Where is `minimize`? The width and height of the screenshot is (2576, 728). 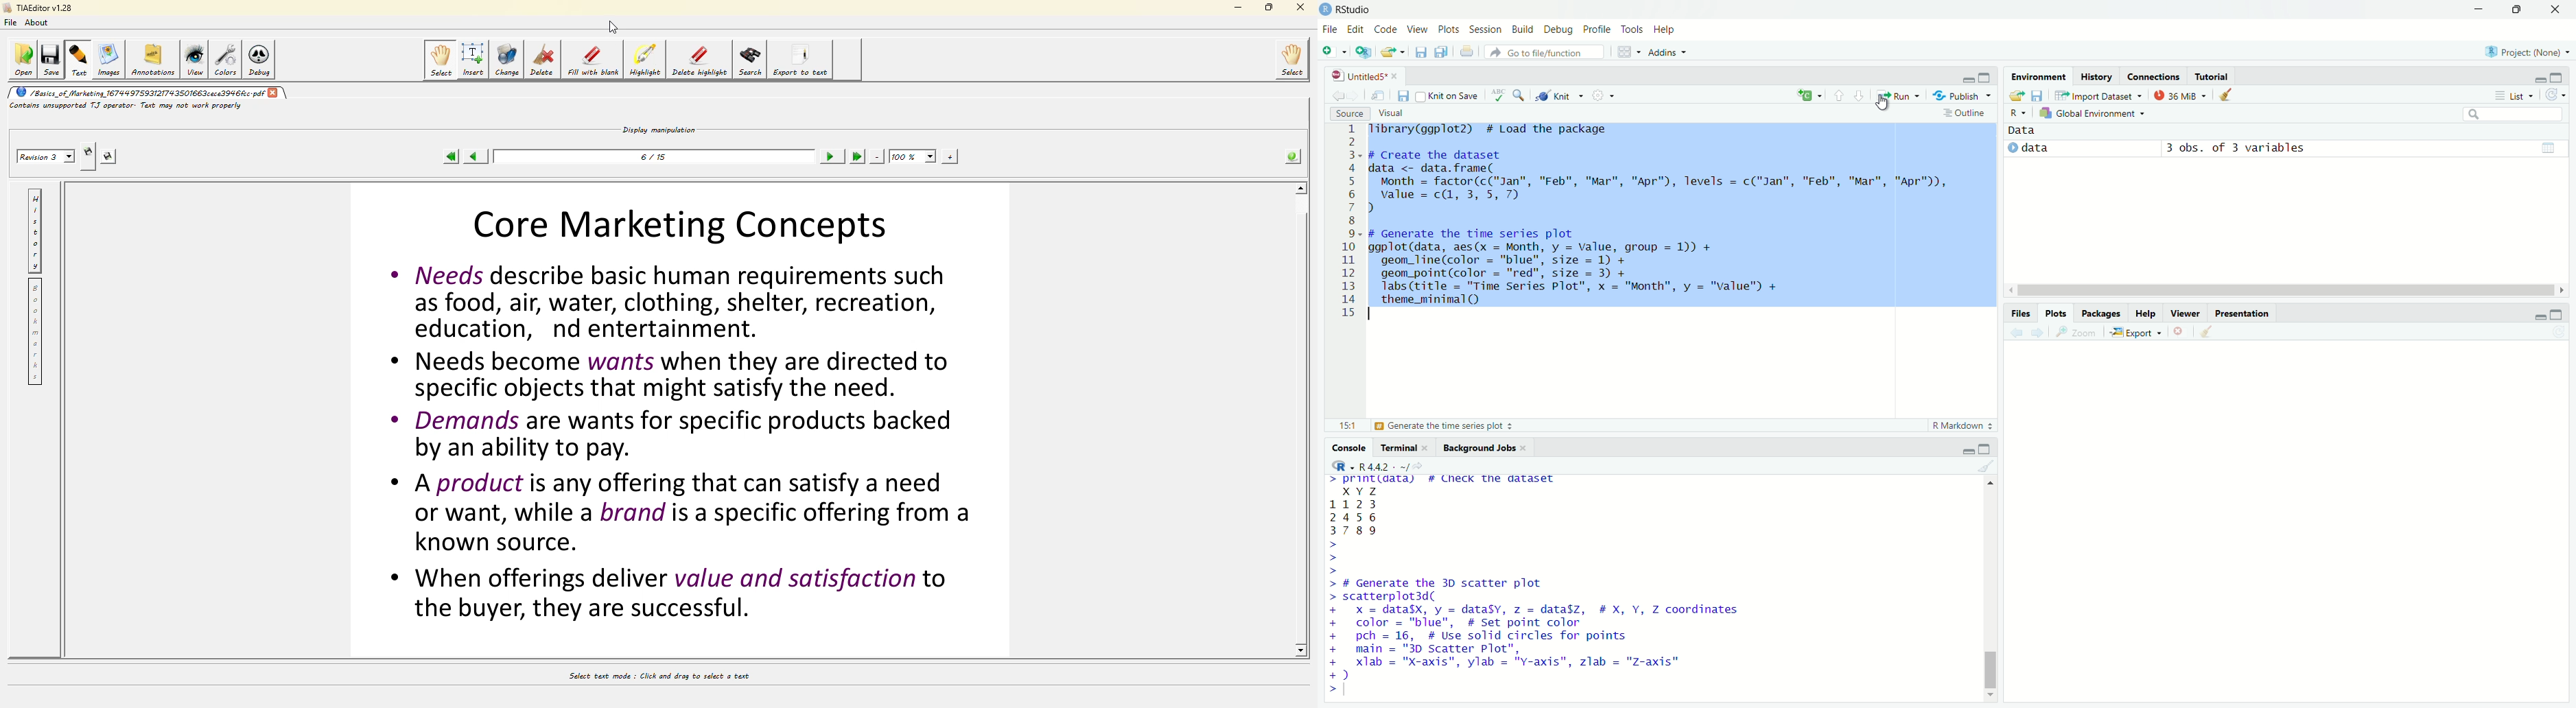 minimize is located at coordinates (1237, 8).